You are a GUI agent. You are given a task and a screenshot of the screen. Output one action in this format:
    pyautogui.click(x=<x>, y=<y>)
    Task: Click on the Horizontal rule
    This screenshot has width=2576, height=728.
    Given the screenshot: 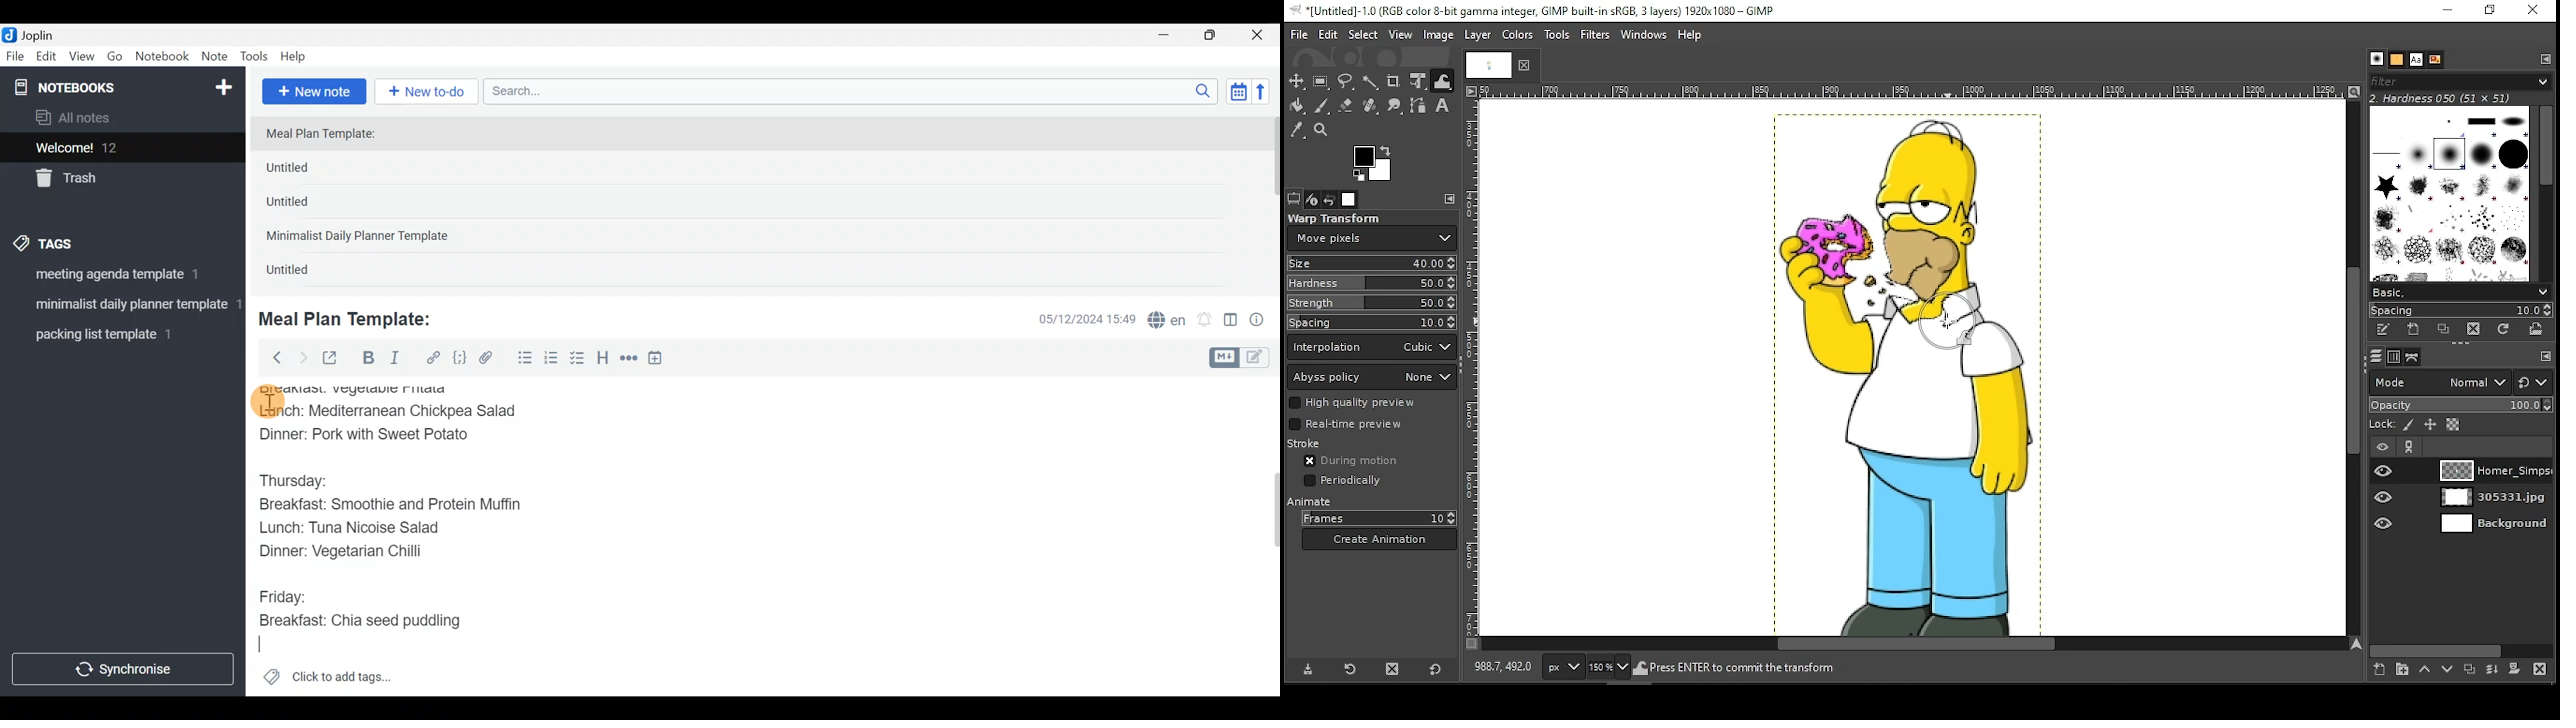 What is the action you would take?
    pyautogui.click(x=629, y=359)
    